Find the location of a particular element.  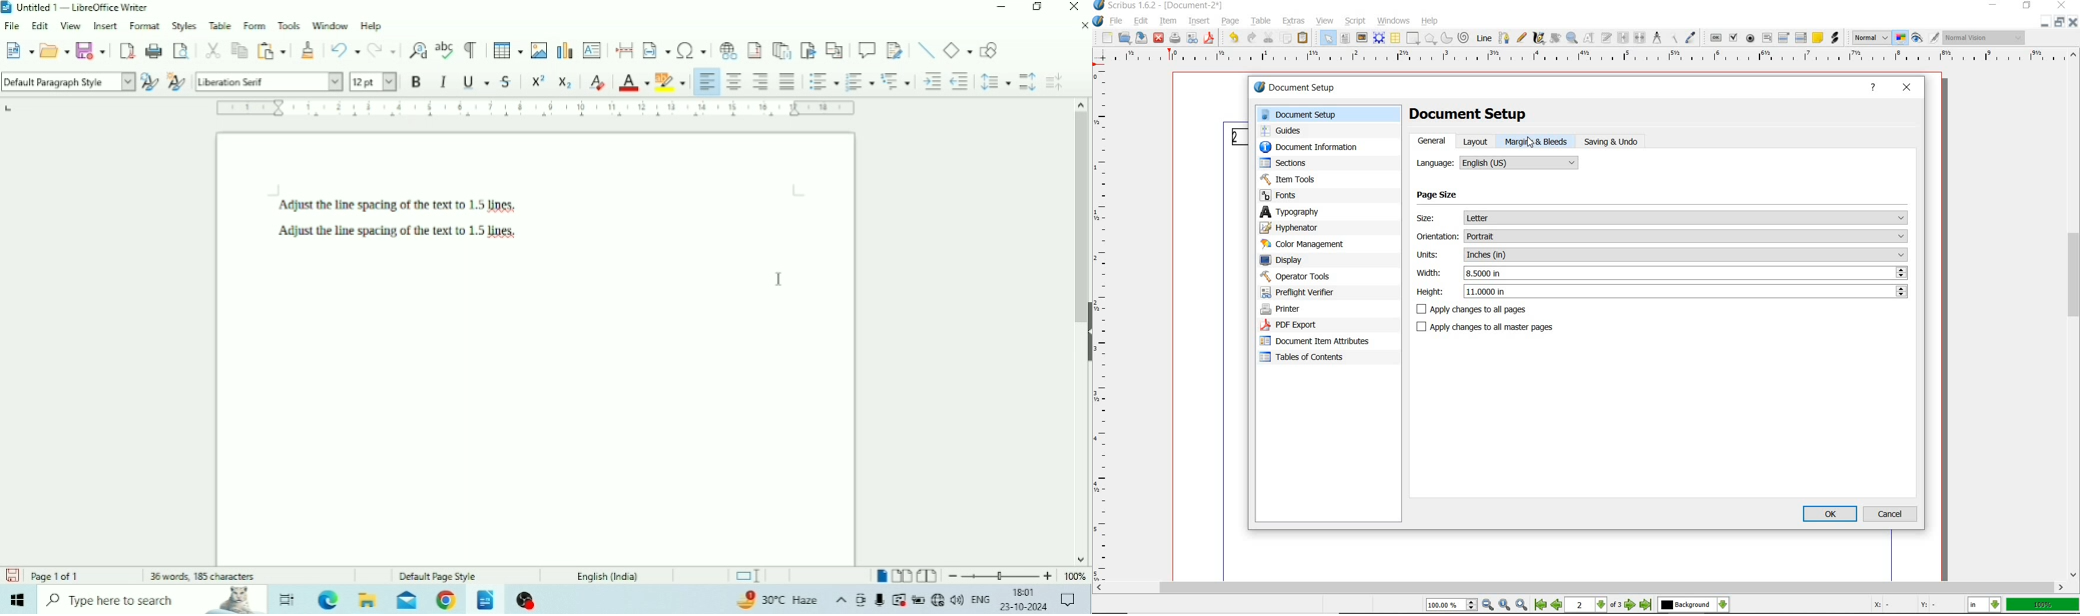

Help is located at coordinates (372, 26).